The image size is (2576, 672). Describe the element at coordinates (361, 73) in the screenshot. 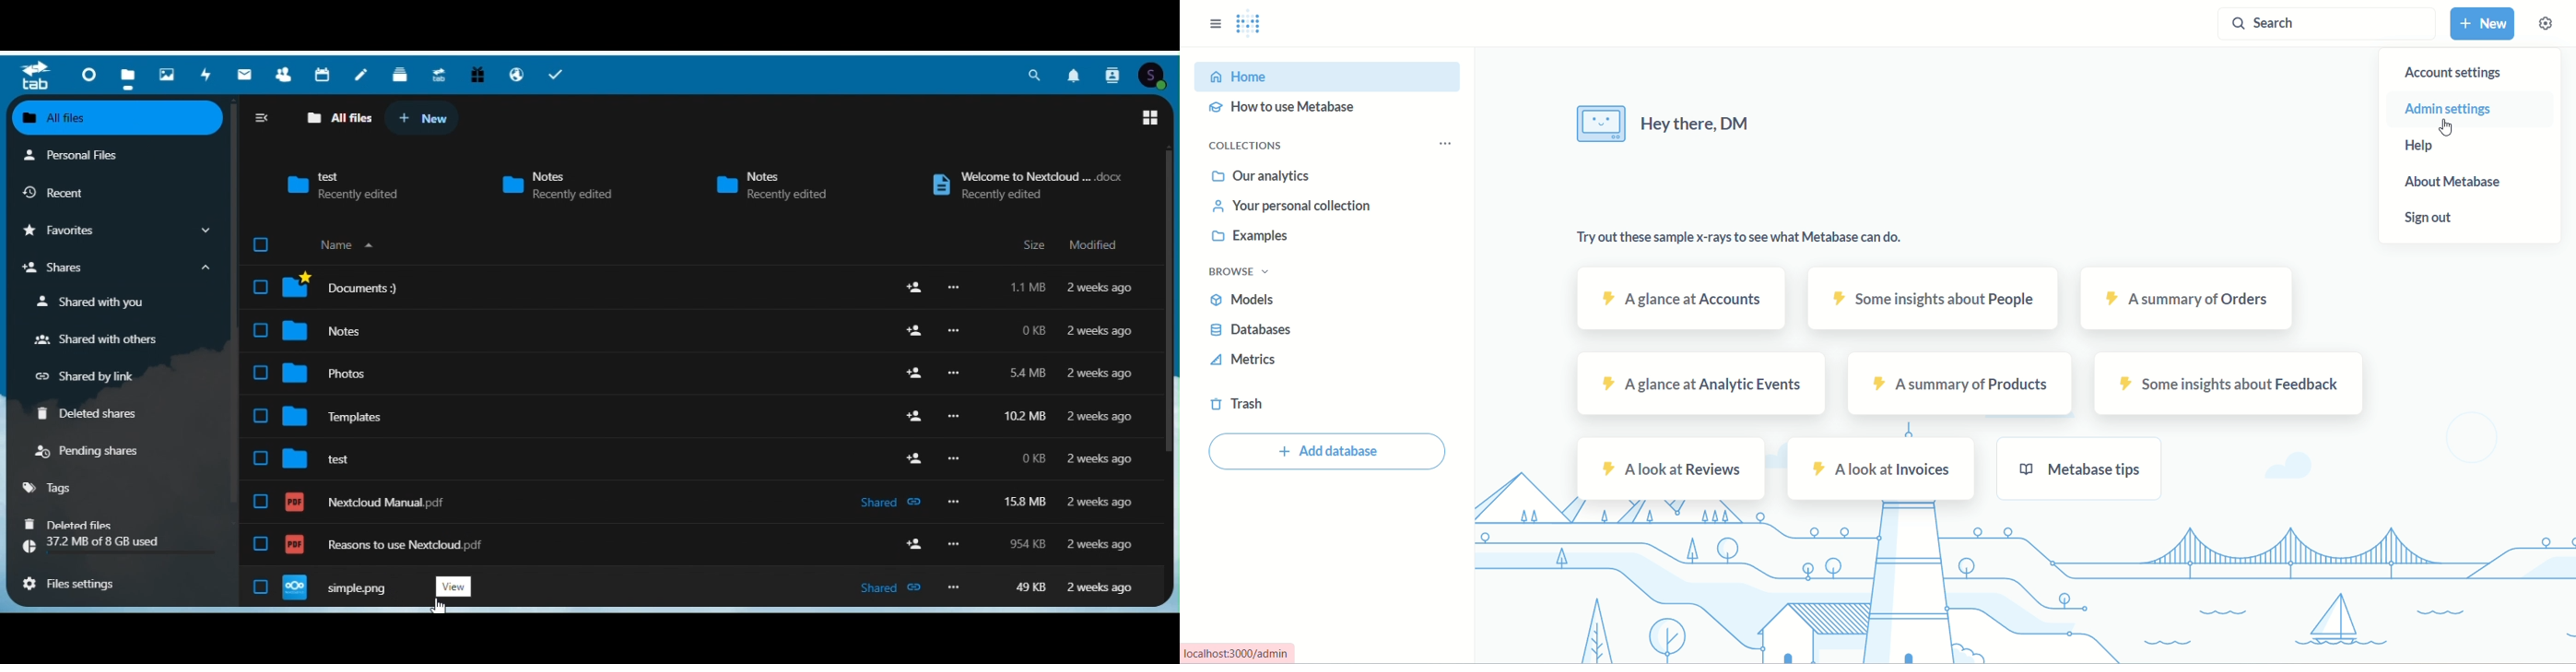

I see `Notes ` at that location.